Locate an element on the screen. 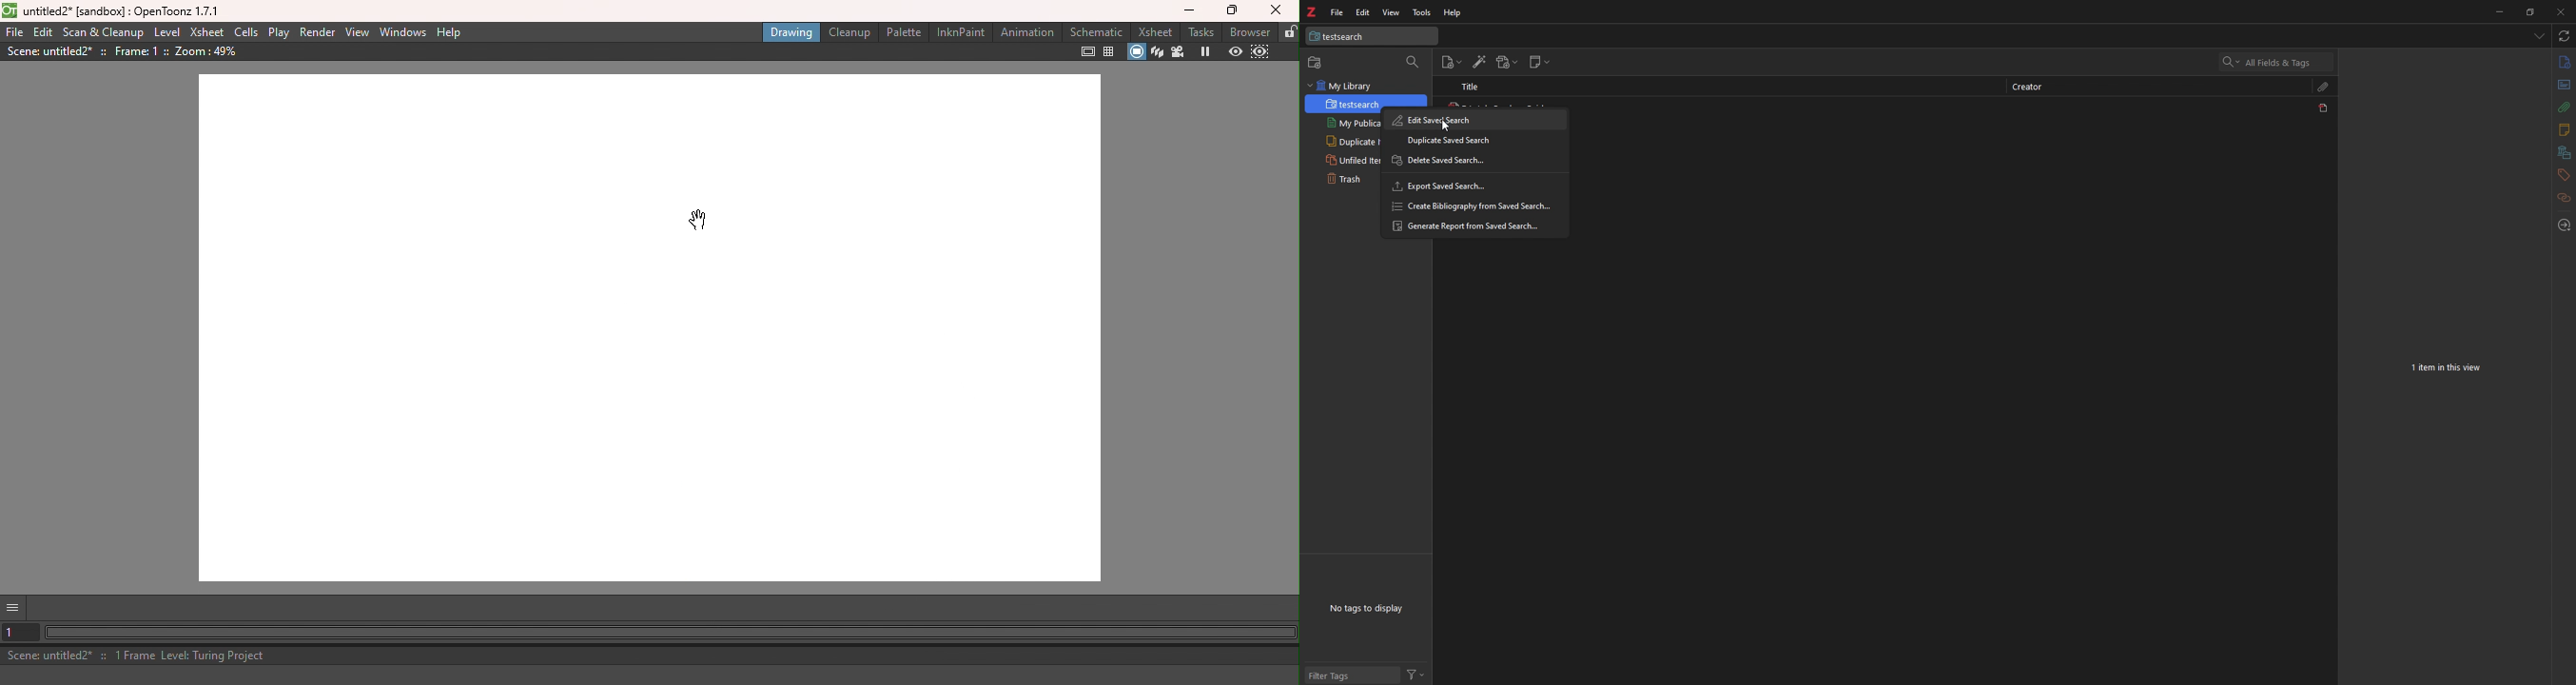  Set the current frame is located at coordinates (19, 635).